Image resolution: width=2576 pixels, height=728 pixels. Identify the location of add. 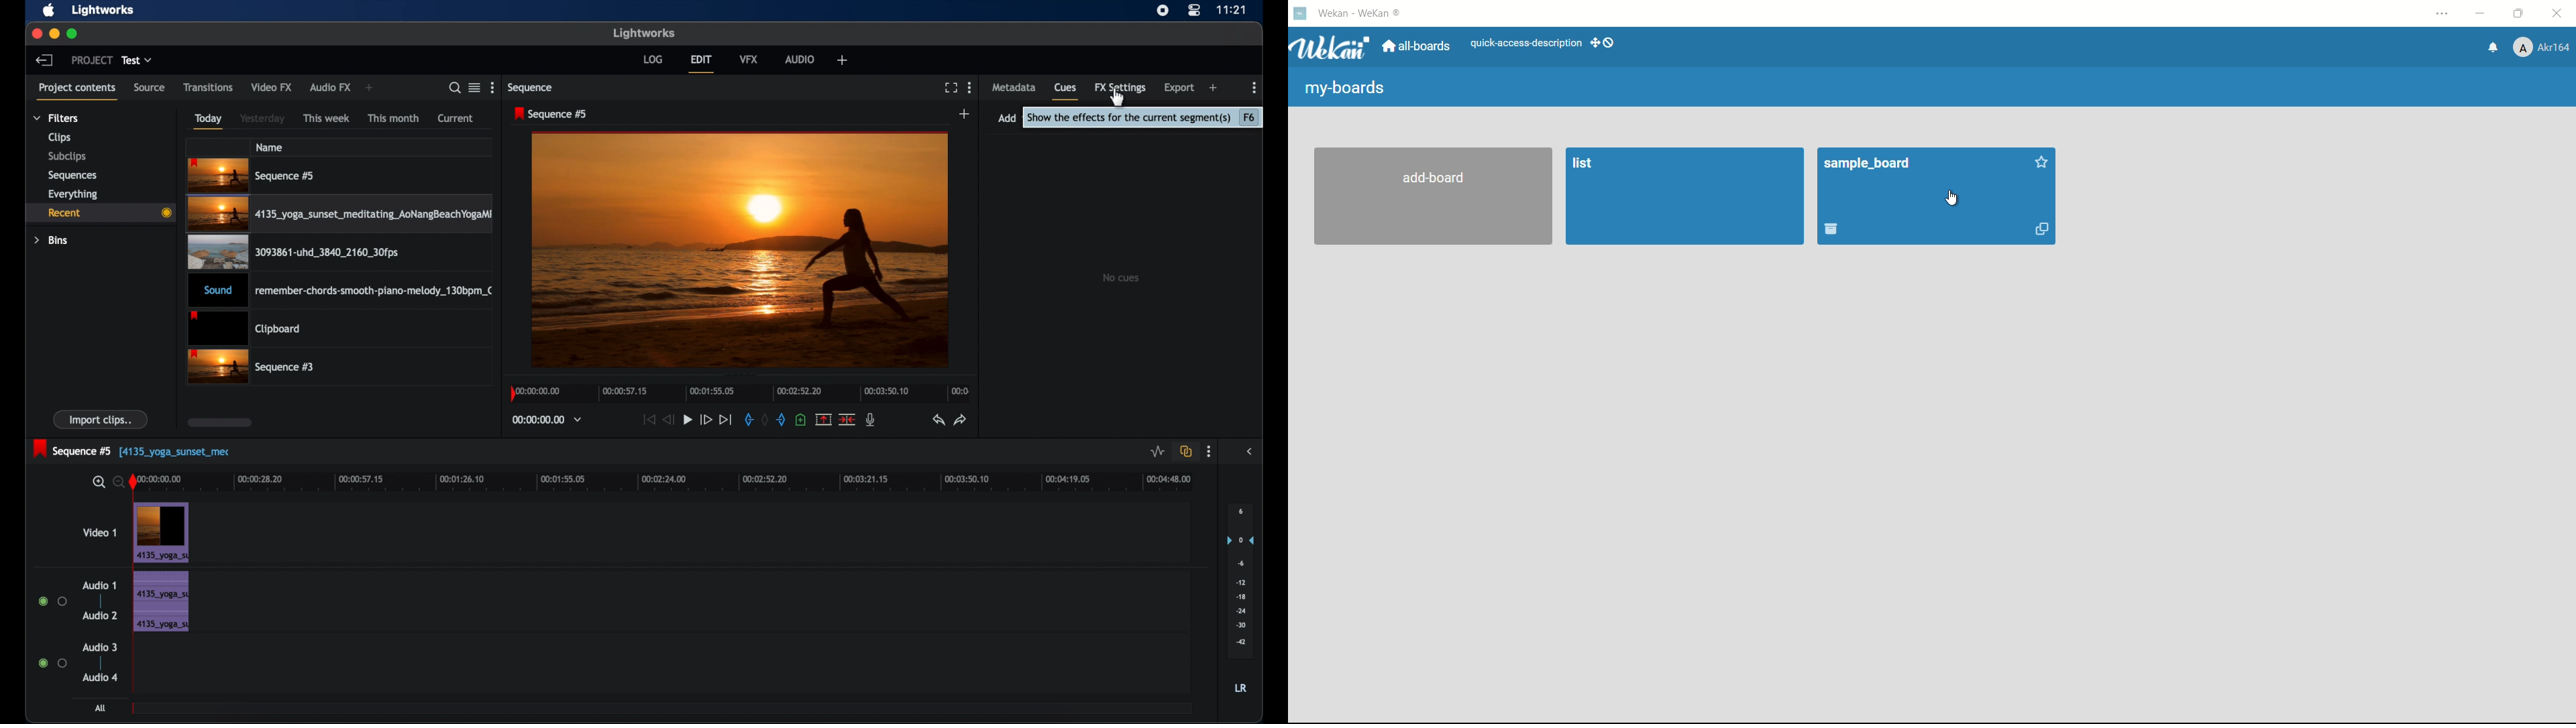
(1006, 118).